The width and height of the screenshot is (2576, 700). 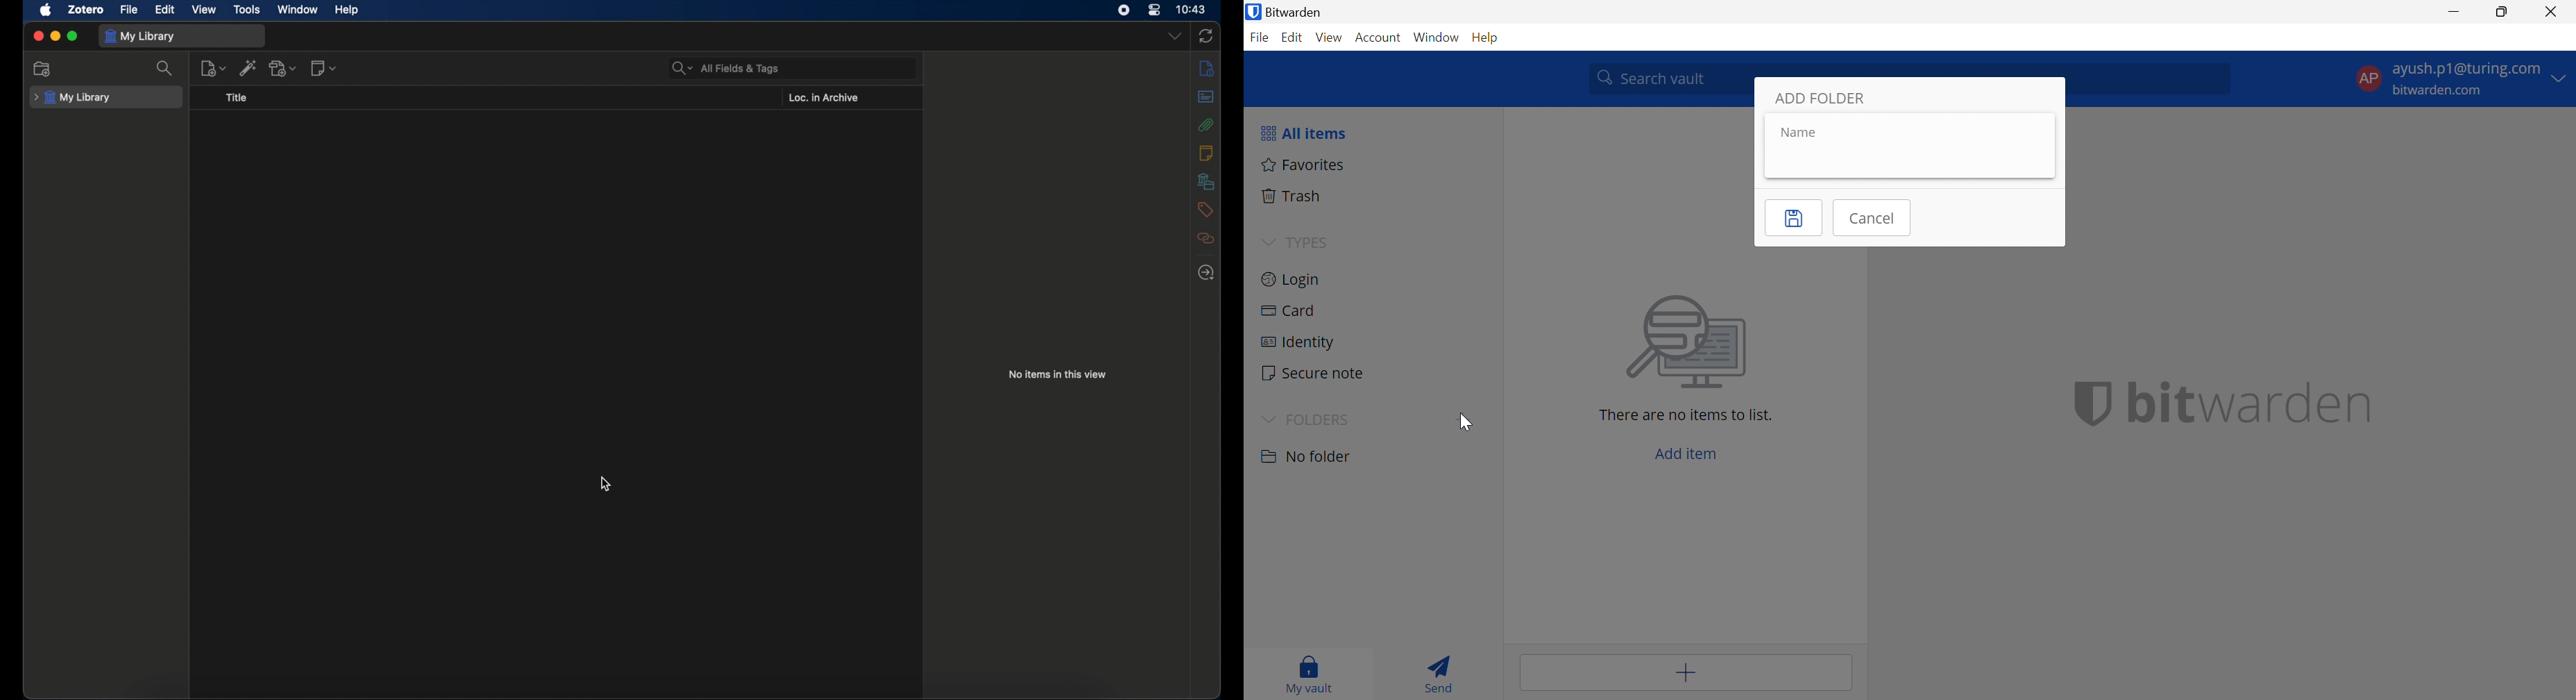 I want to click on my library, so click(x=140, y=36).